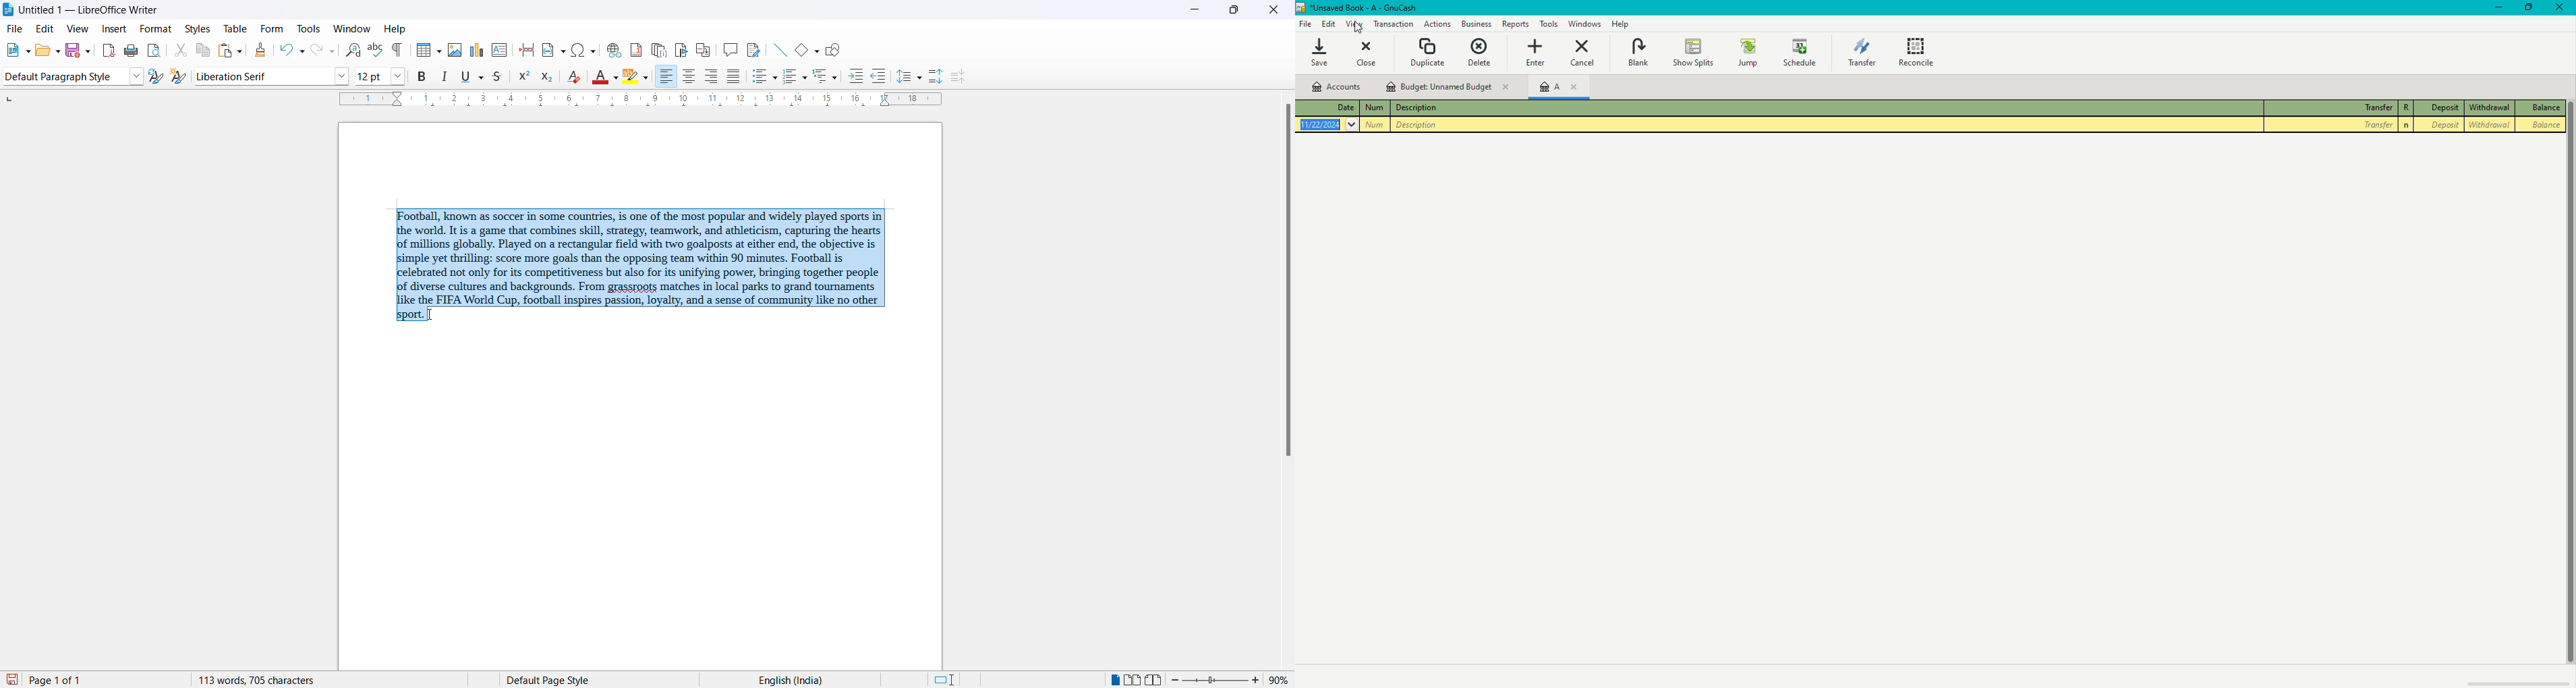 This screenshot has height=700, width=2576. What do you see at coordinates (1417, 109) in the screenshot?
I see `Description` at bounding box center [1417, 109].